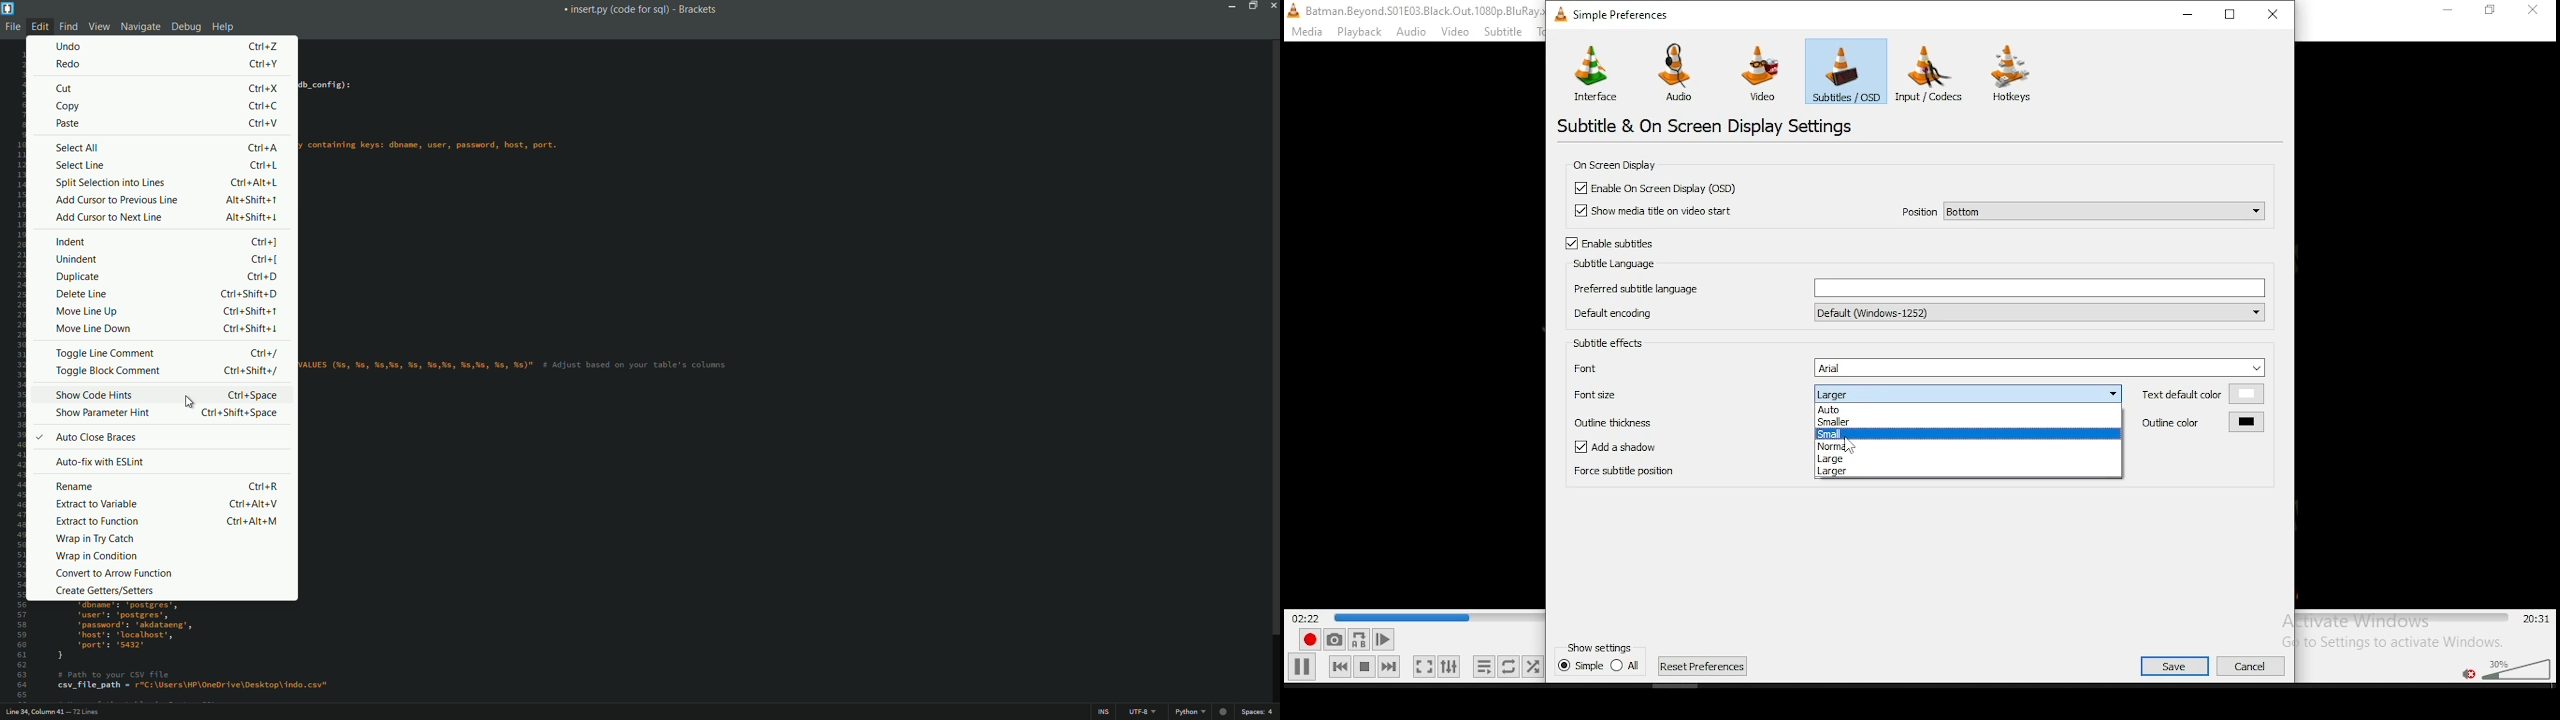  I want to click on simple settings, so click(1615, 13).